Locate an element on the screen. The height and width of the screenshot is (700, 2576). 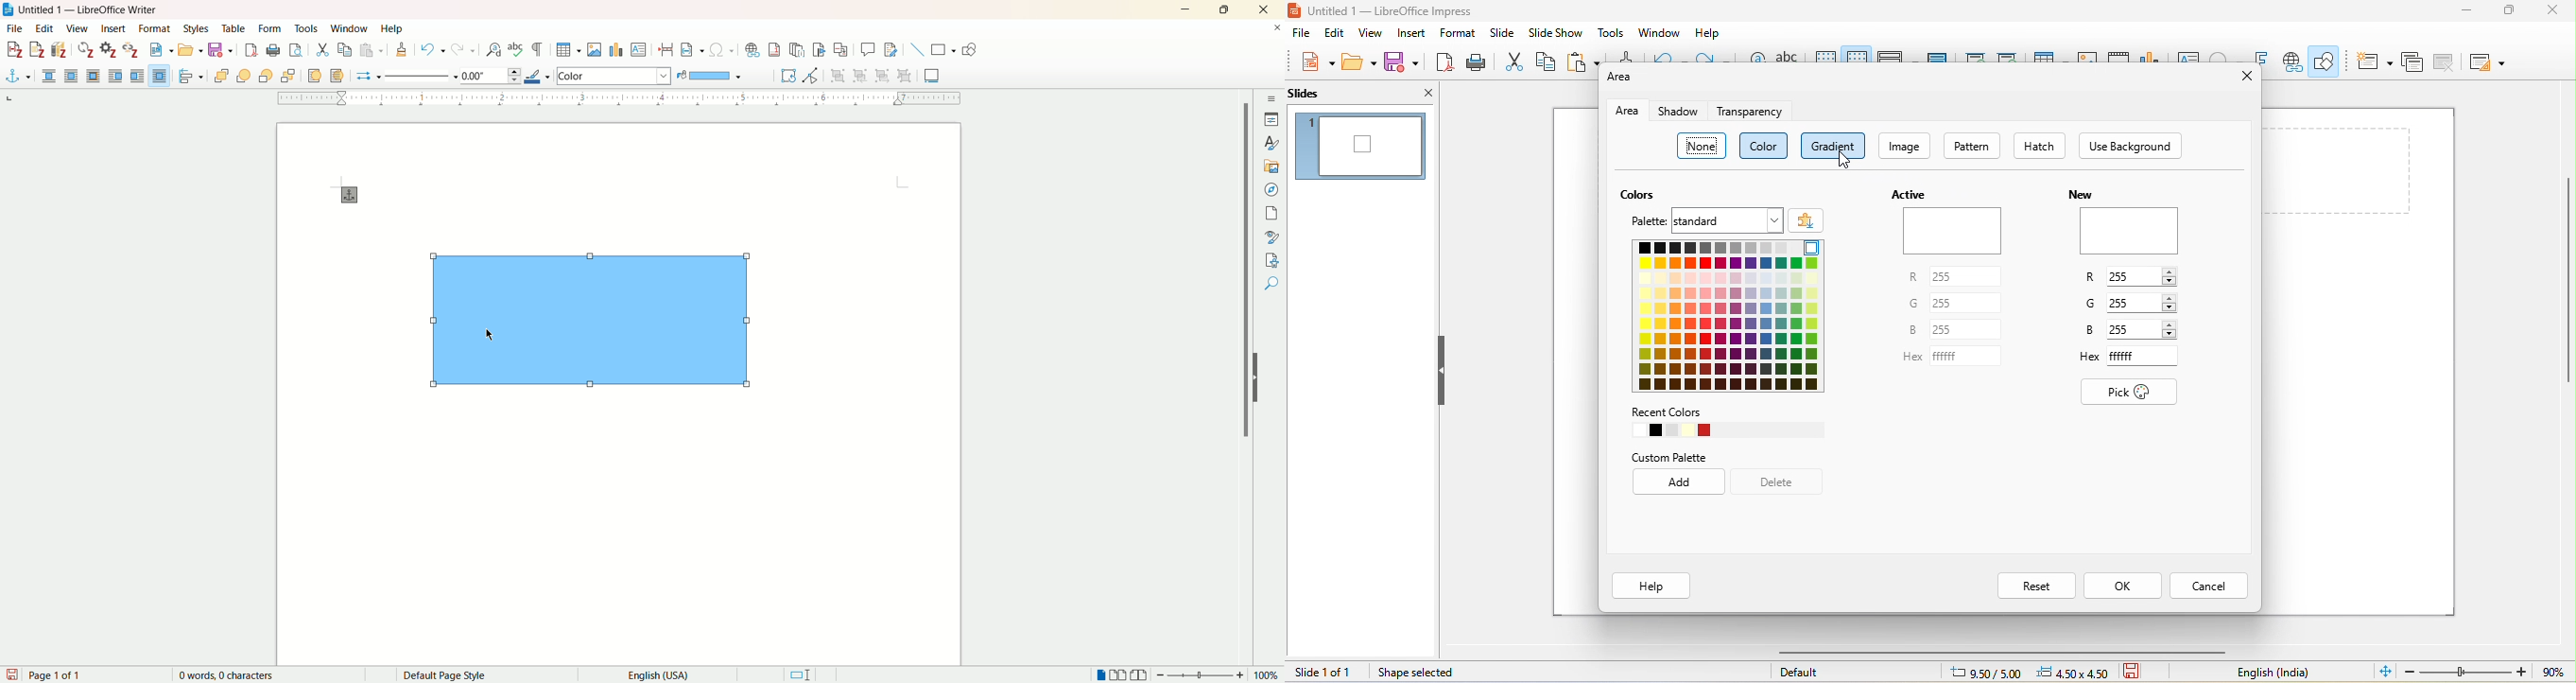
slide in slide pane is located at coordinates (1359, 147).